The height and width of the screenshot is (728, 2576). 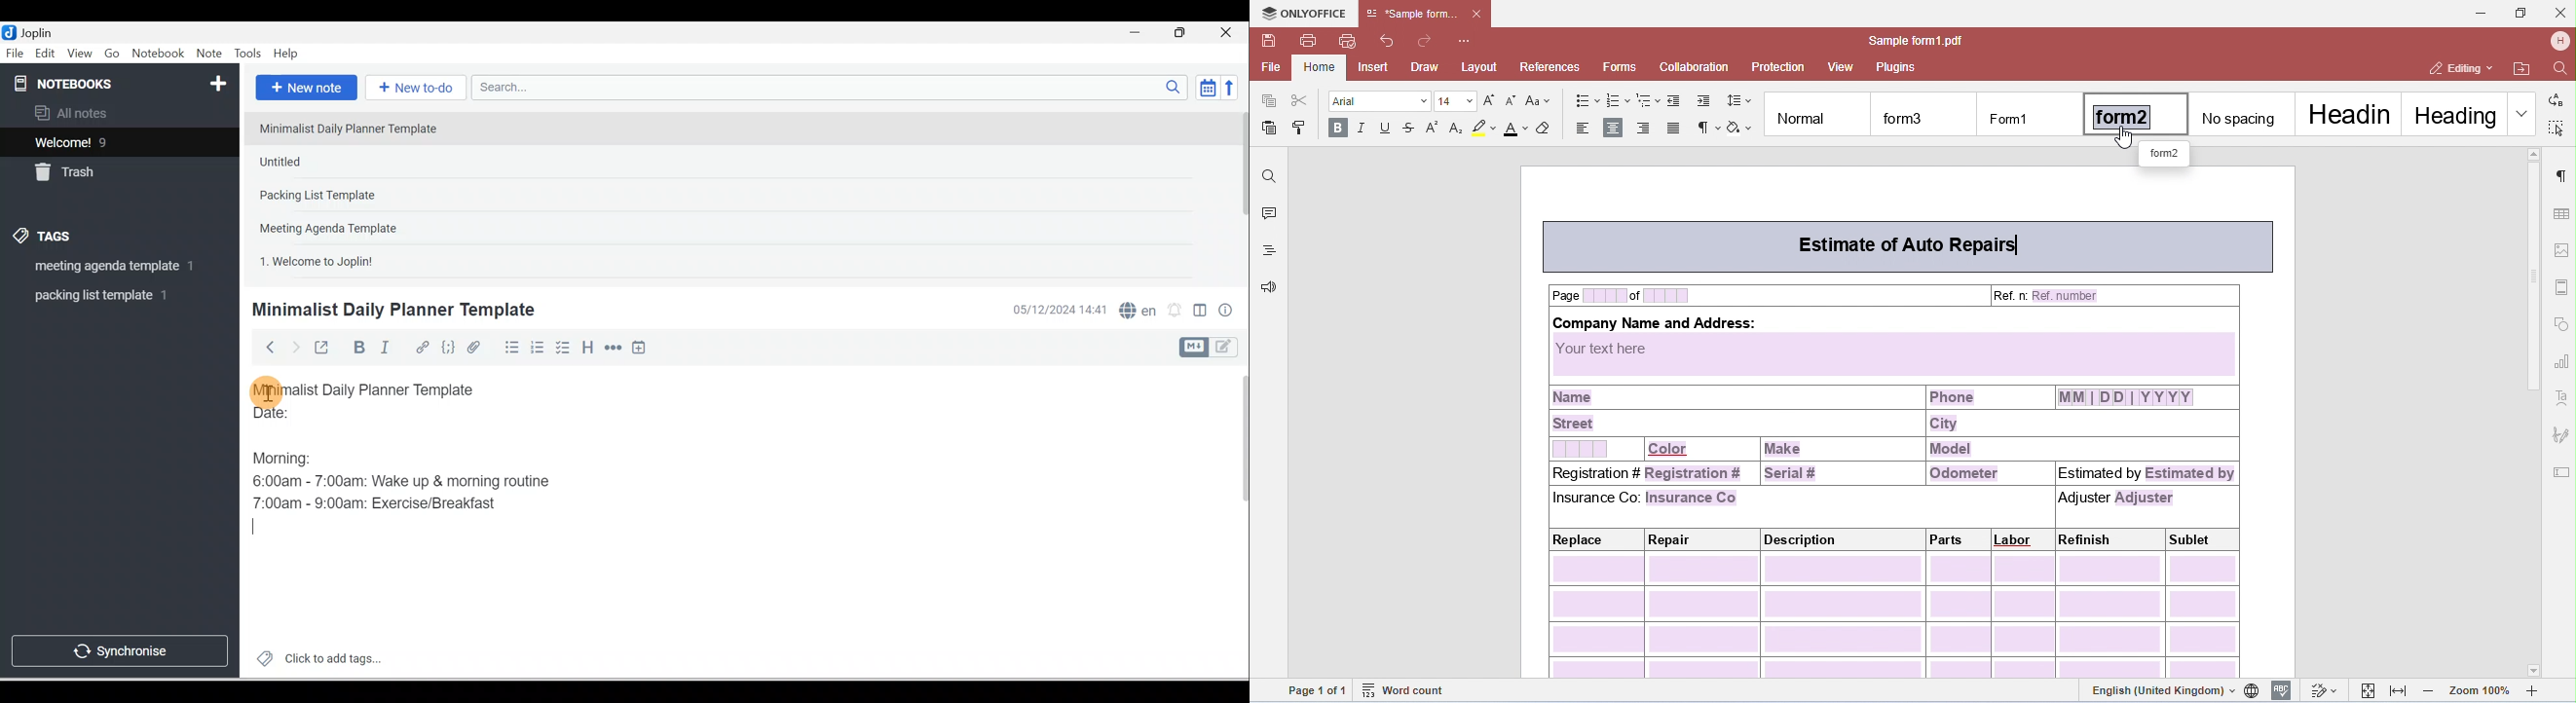 I want to click on All notes, so click(x=118, y=113).